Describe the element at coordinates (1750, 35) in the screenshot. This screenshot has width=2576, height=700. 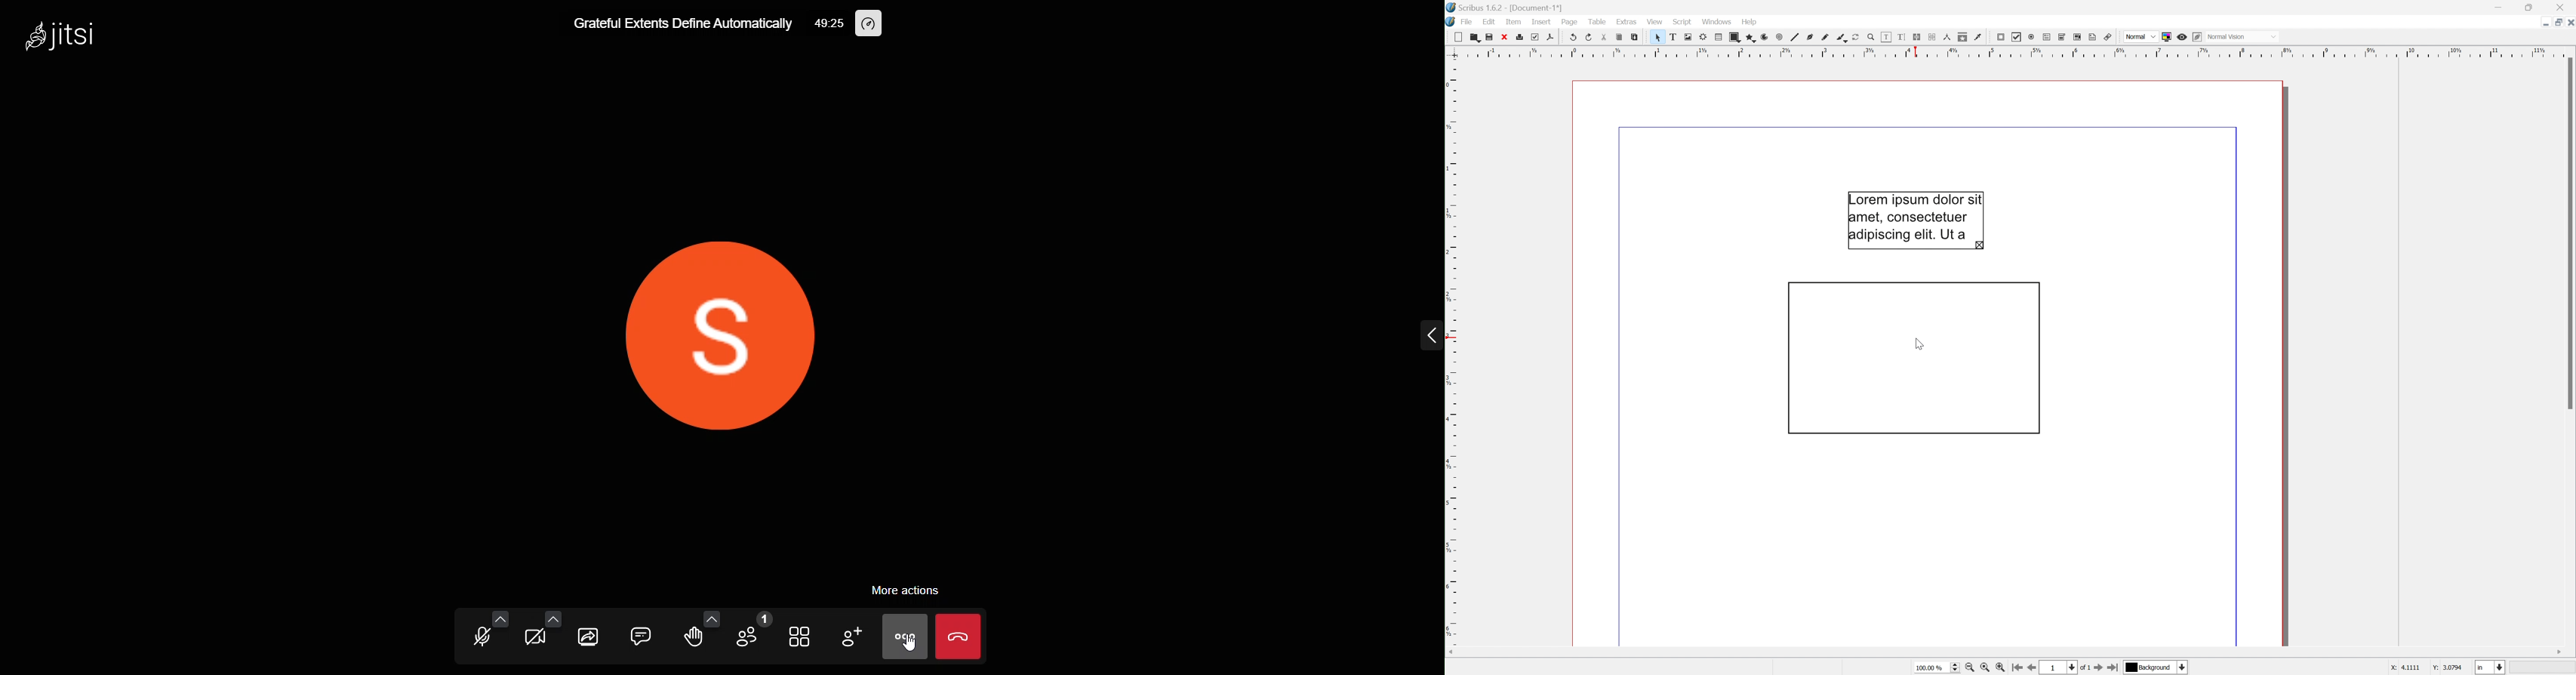
I see `Polygon` at that location.